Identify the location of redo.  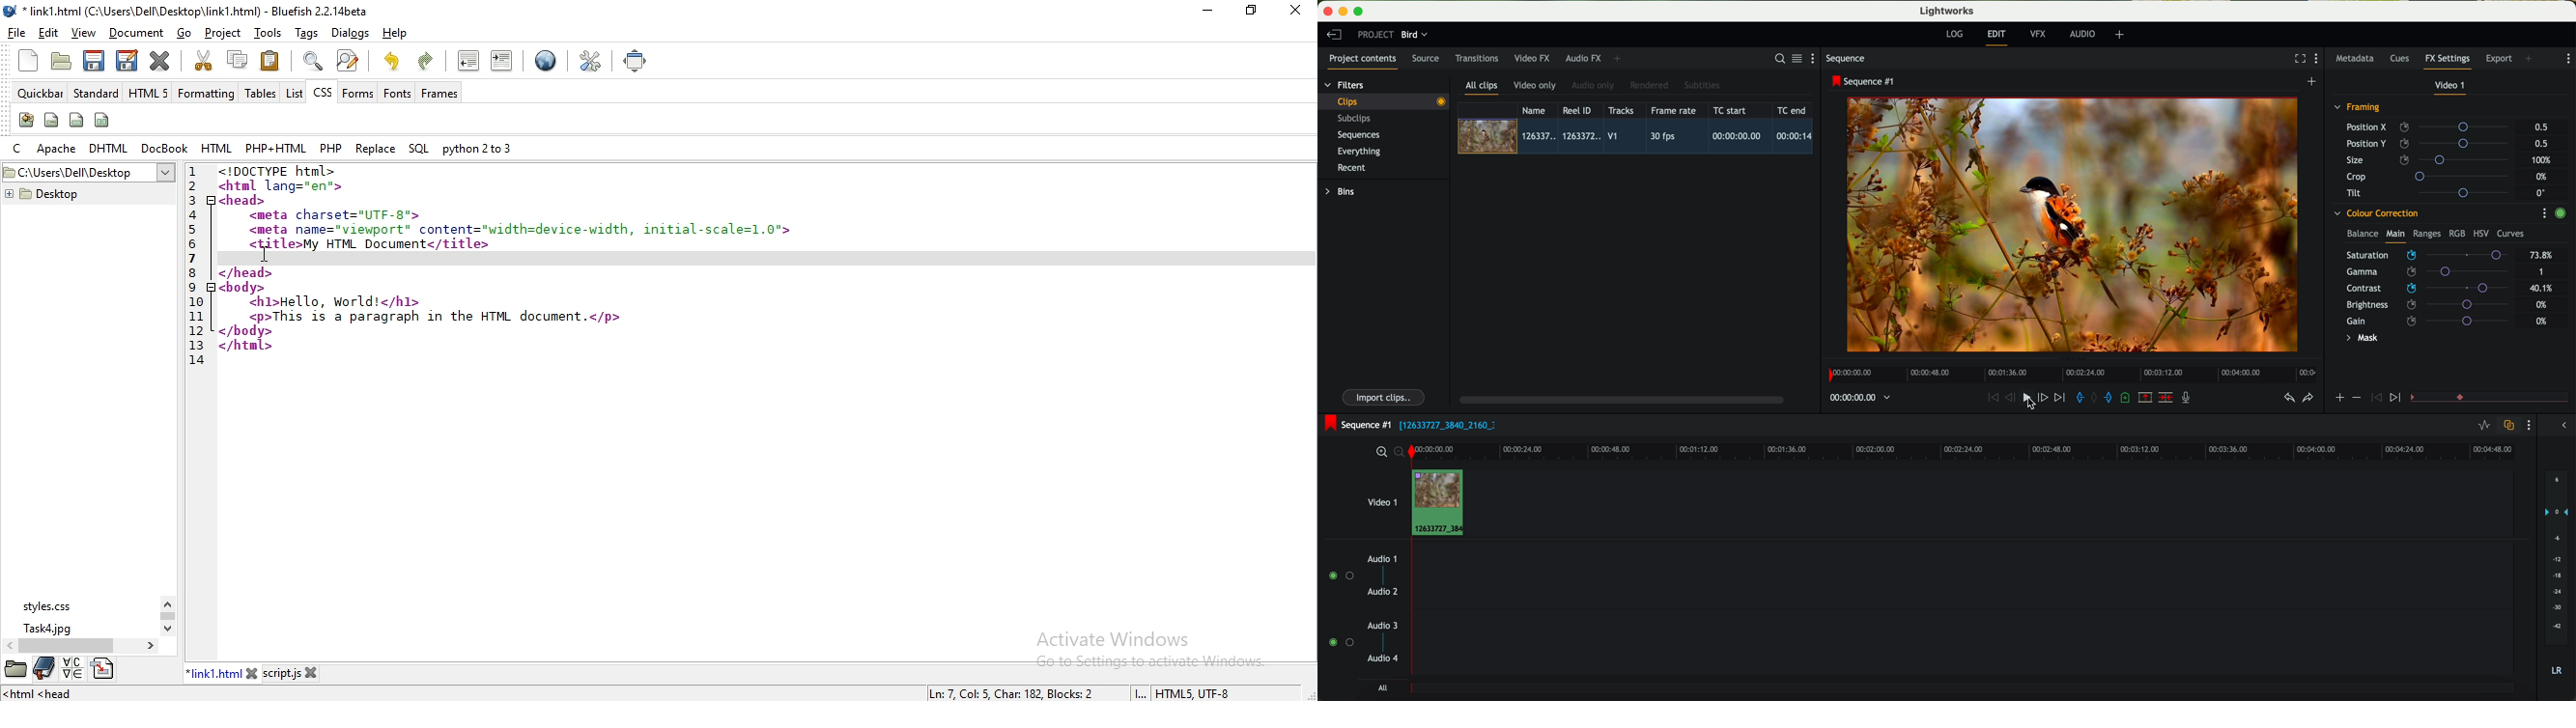
(426, 62).